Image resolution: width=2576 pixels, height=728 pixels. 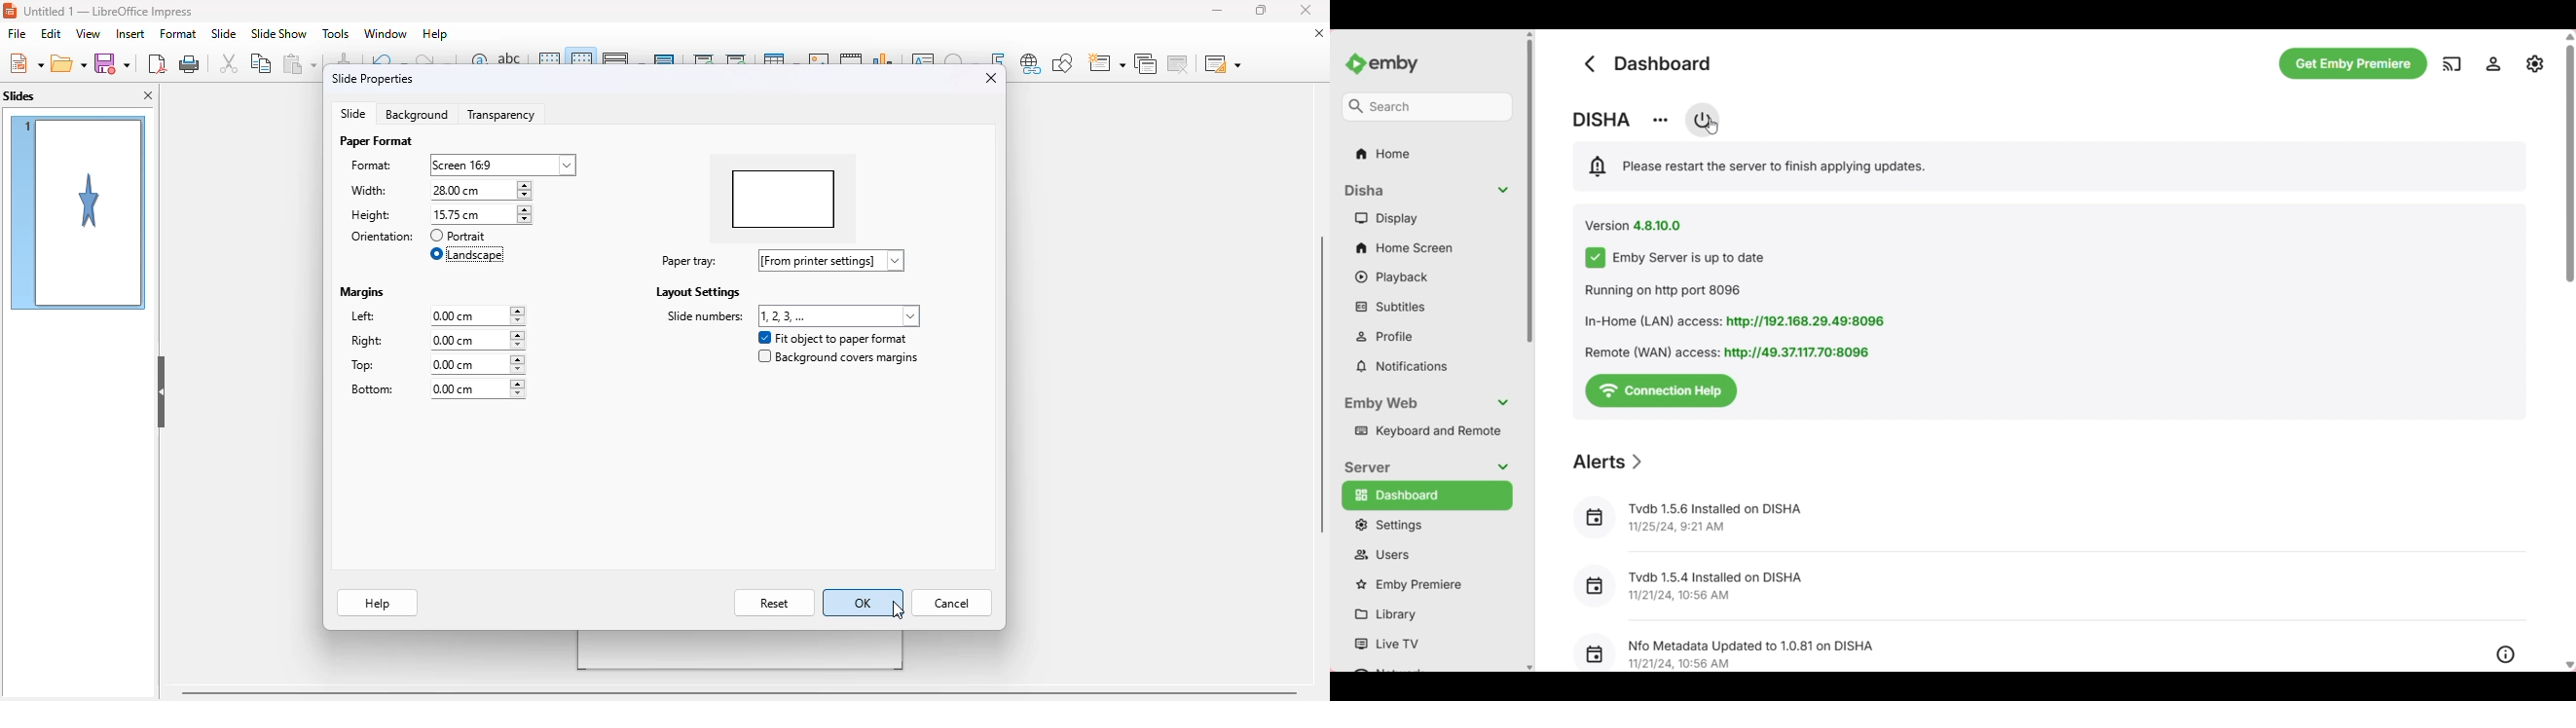 What do you see at coordinates (687, 261) in the screenshot?
I see `paper tray` at bounding box center [687, 261].